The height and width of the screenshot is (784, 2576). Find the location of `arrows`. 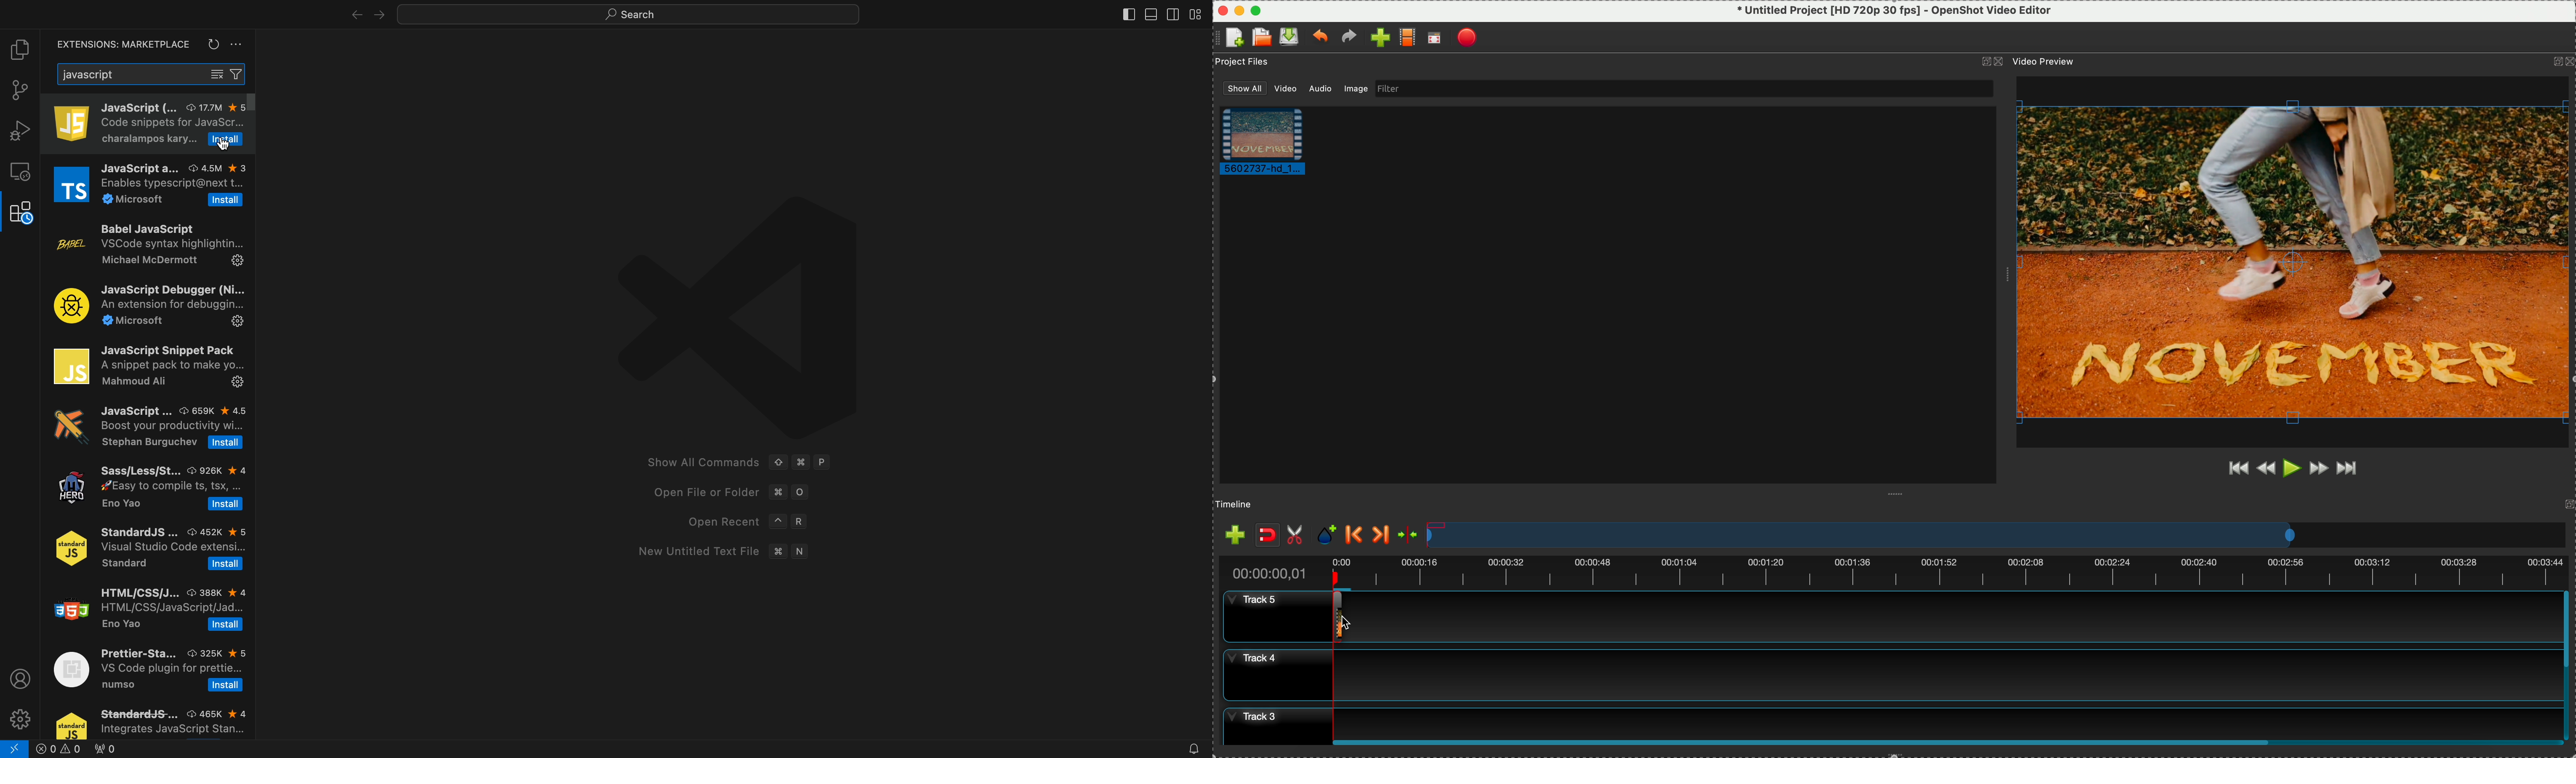

arrows is located at coordinates (365, 15).